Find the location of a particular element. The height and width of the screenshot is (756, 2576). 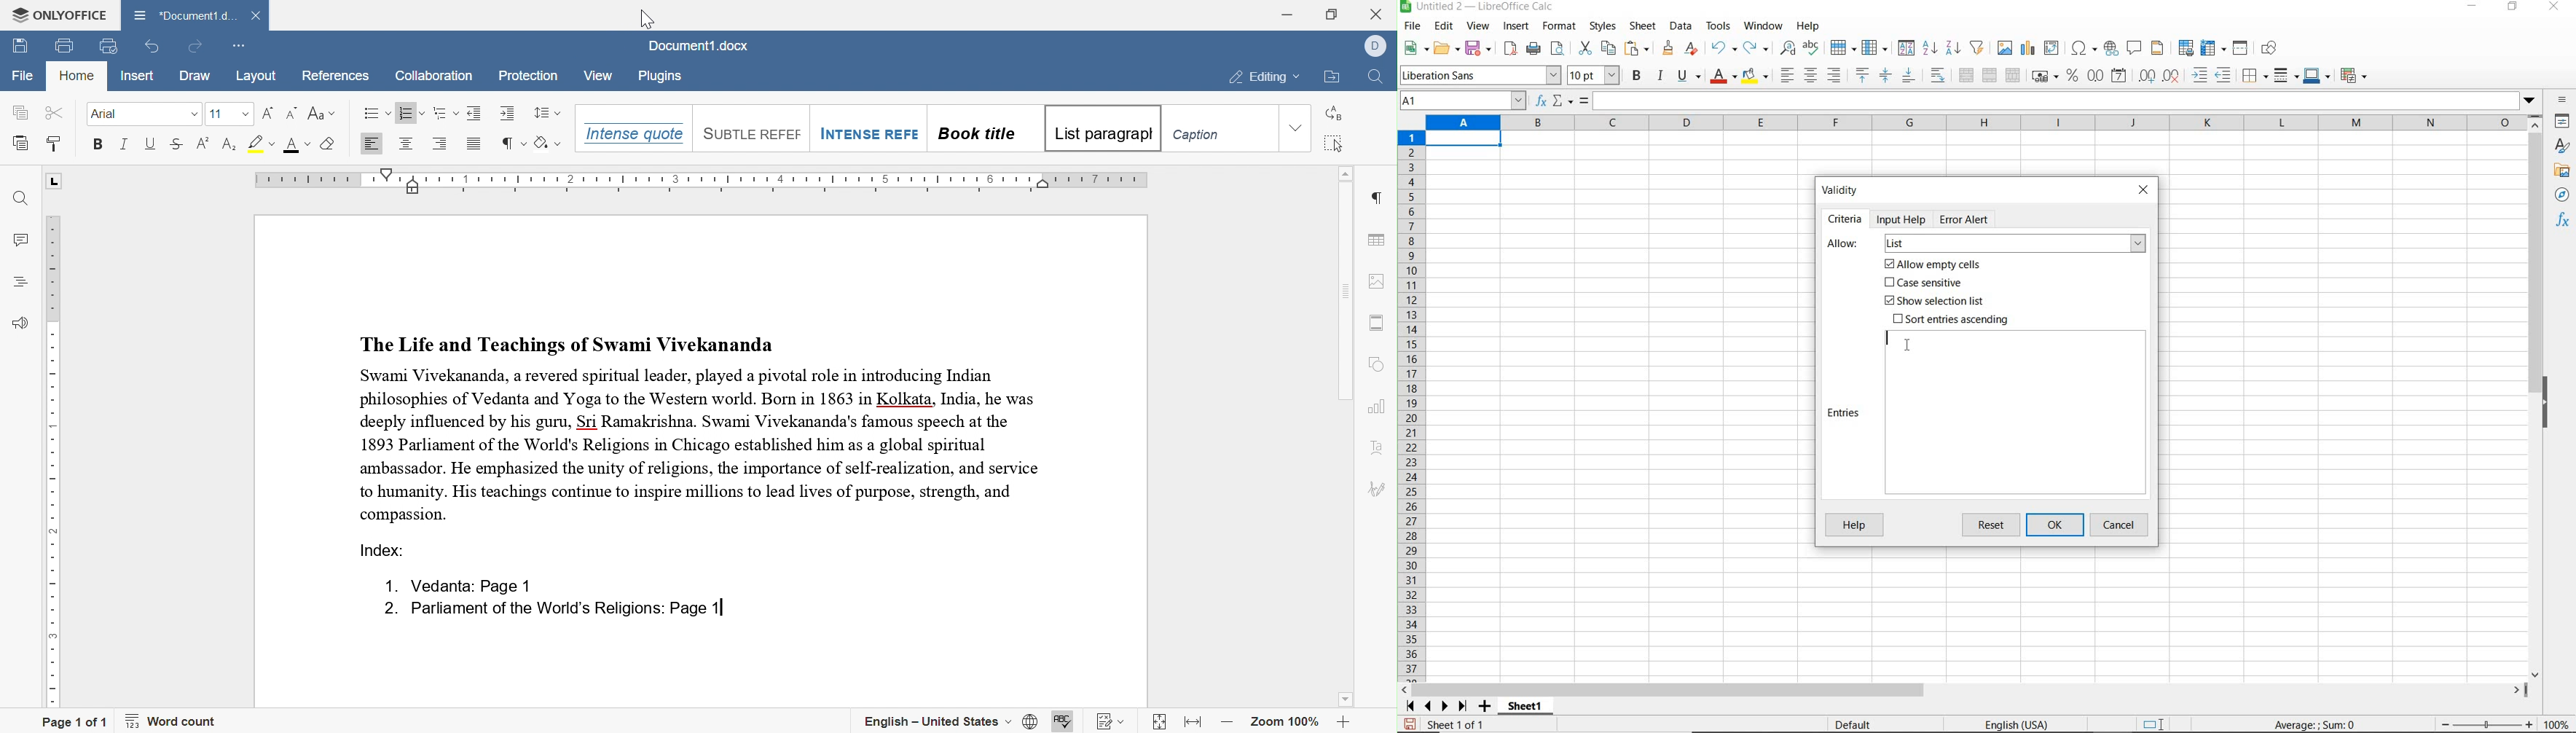

define print area is located at coordinates (2185, 48).